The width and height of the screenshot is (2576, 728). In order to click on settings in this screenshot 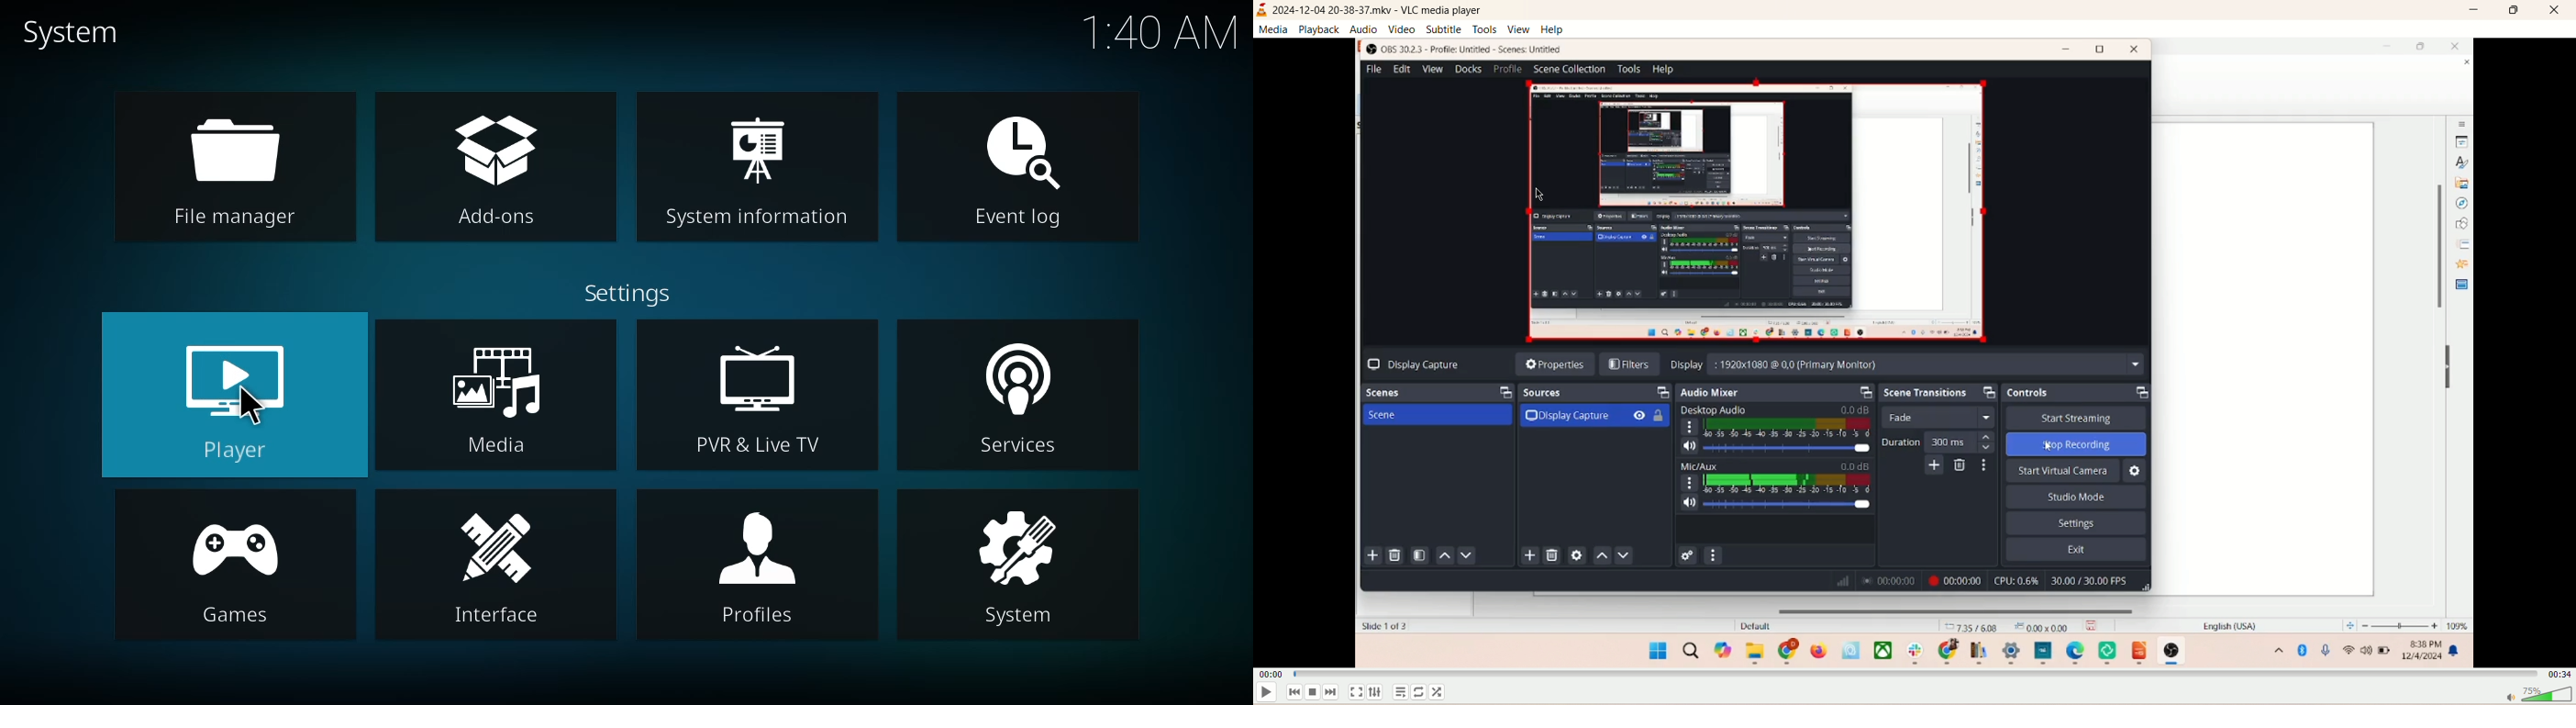, I will do `click(627, 293)`.